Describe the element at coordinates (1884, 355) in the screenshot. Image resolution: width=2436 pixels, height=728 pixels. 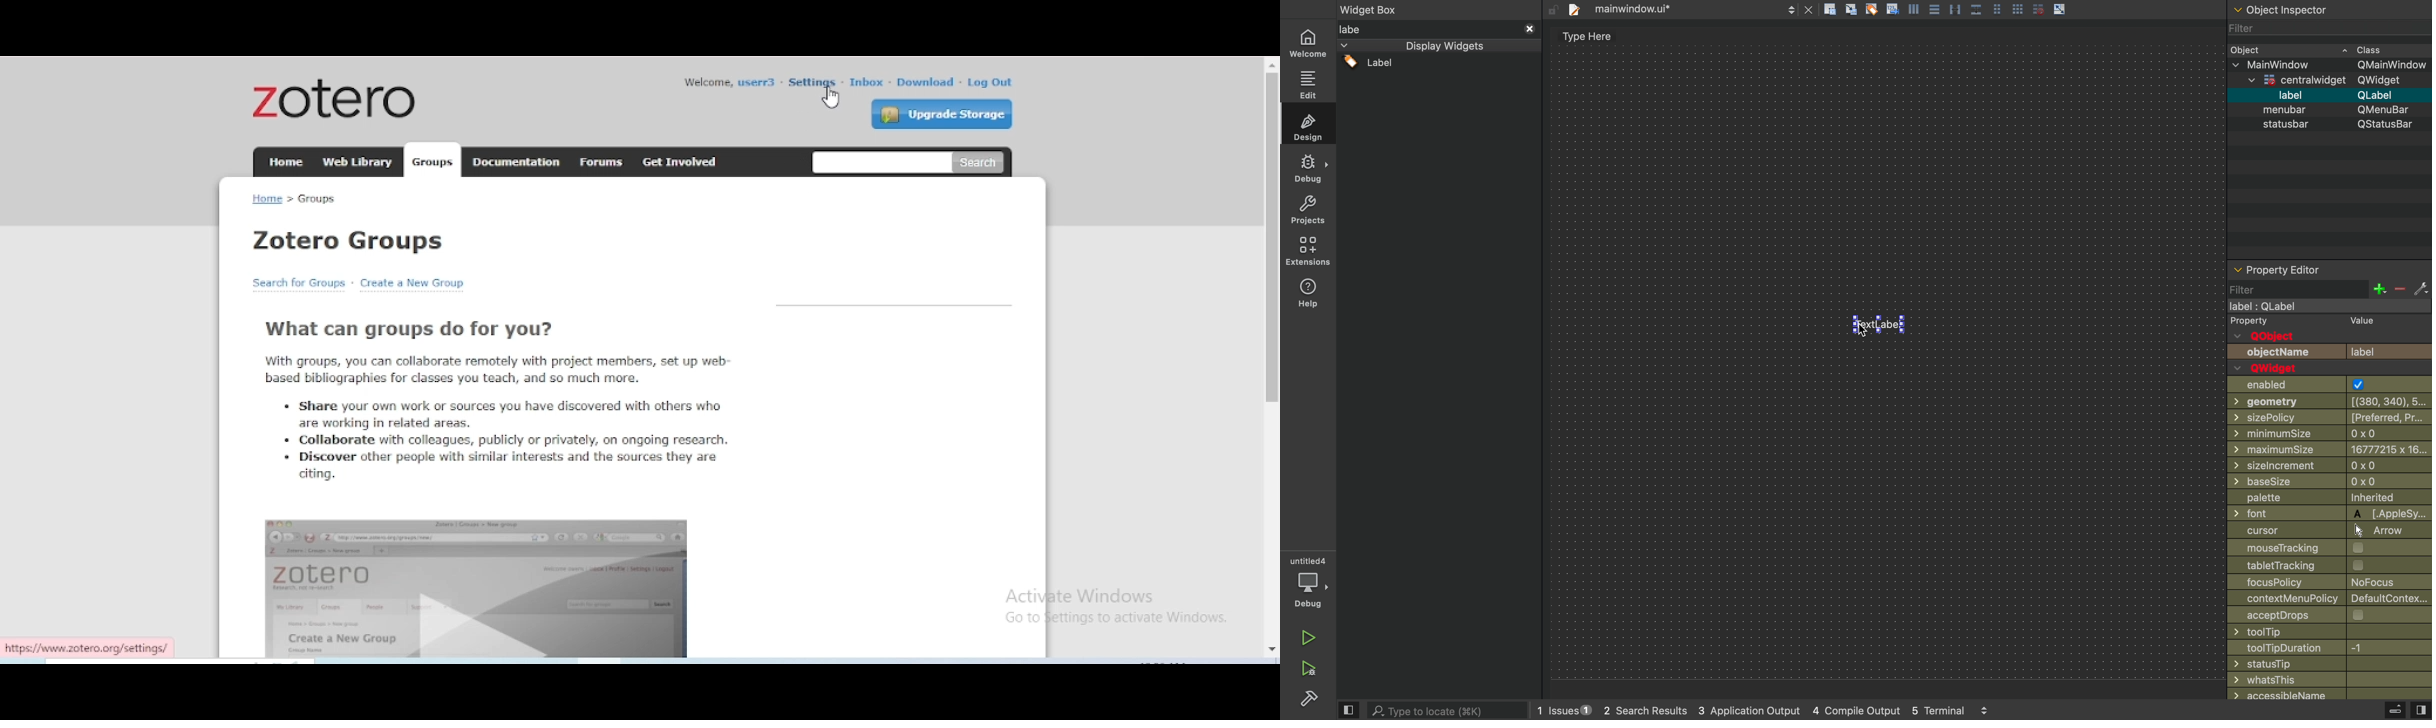
I see `` at that location.